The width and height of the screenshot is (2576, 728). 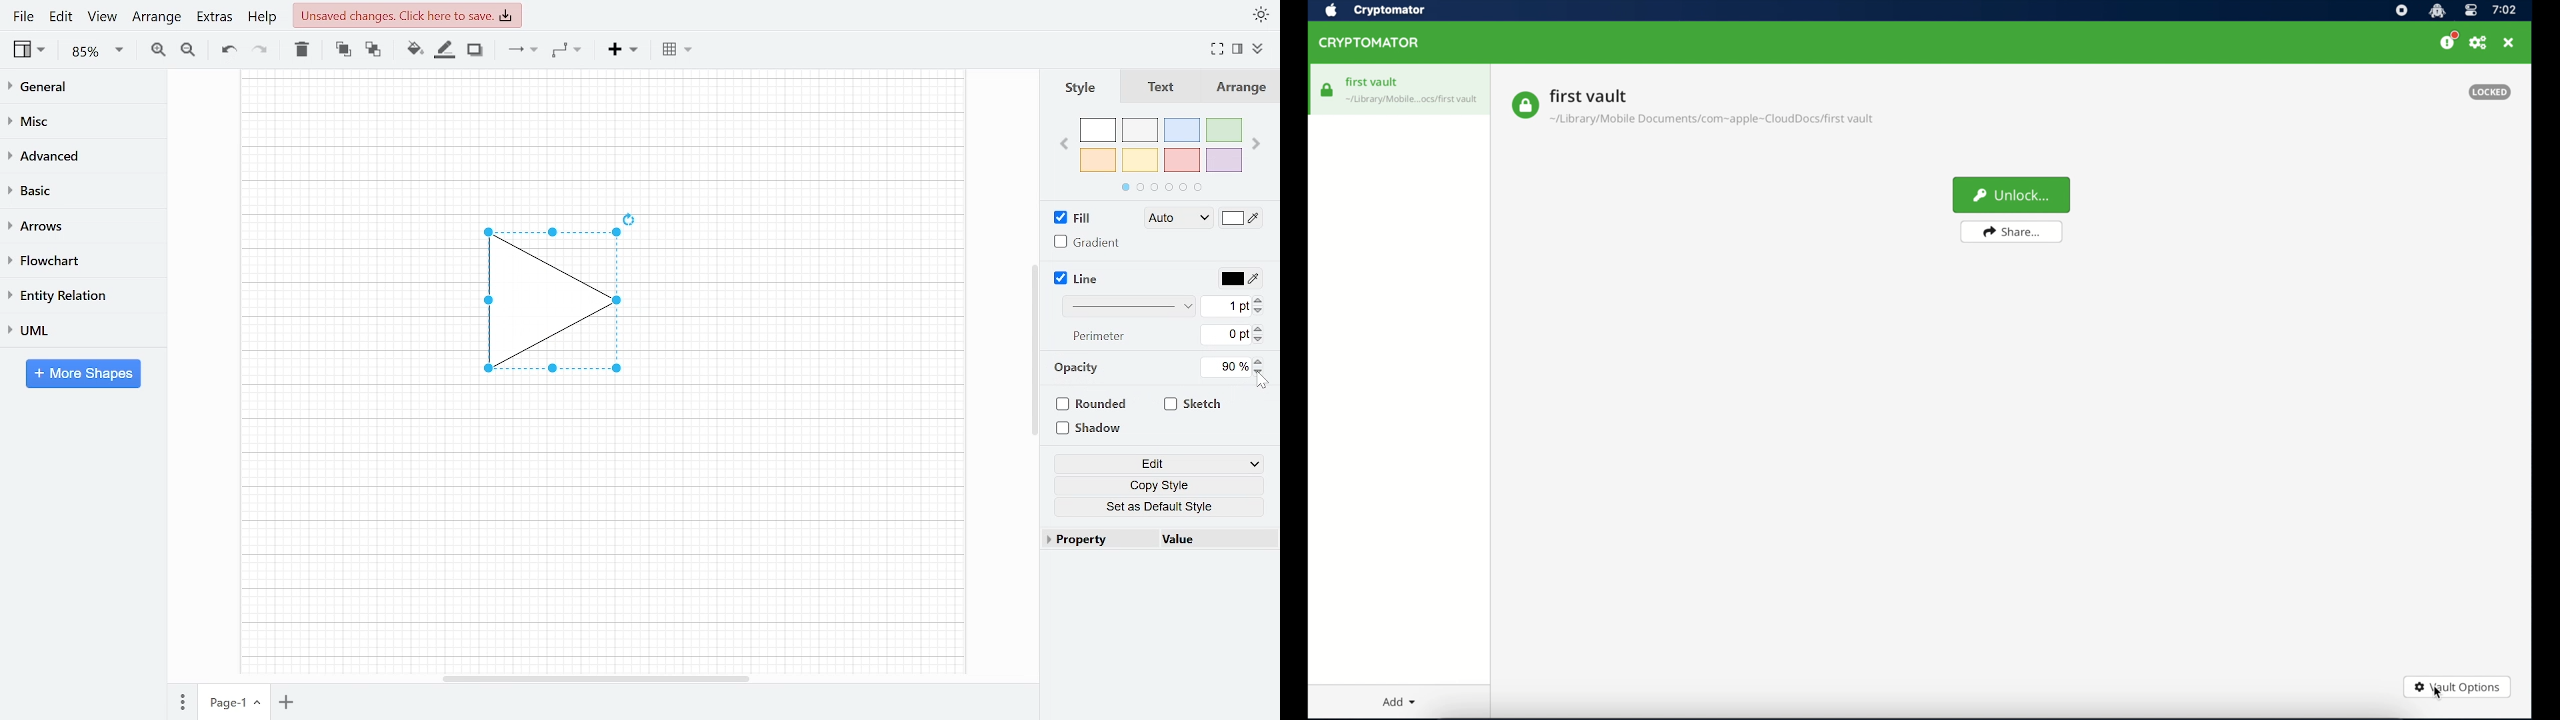 What do you see at coordinates (371, 48) in the screenshot?
I see `To back` at bounding box center [371, 48].